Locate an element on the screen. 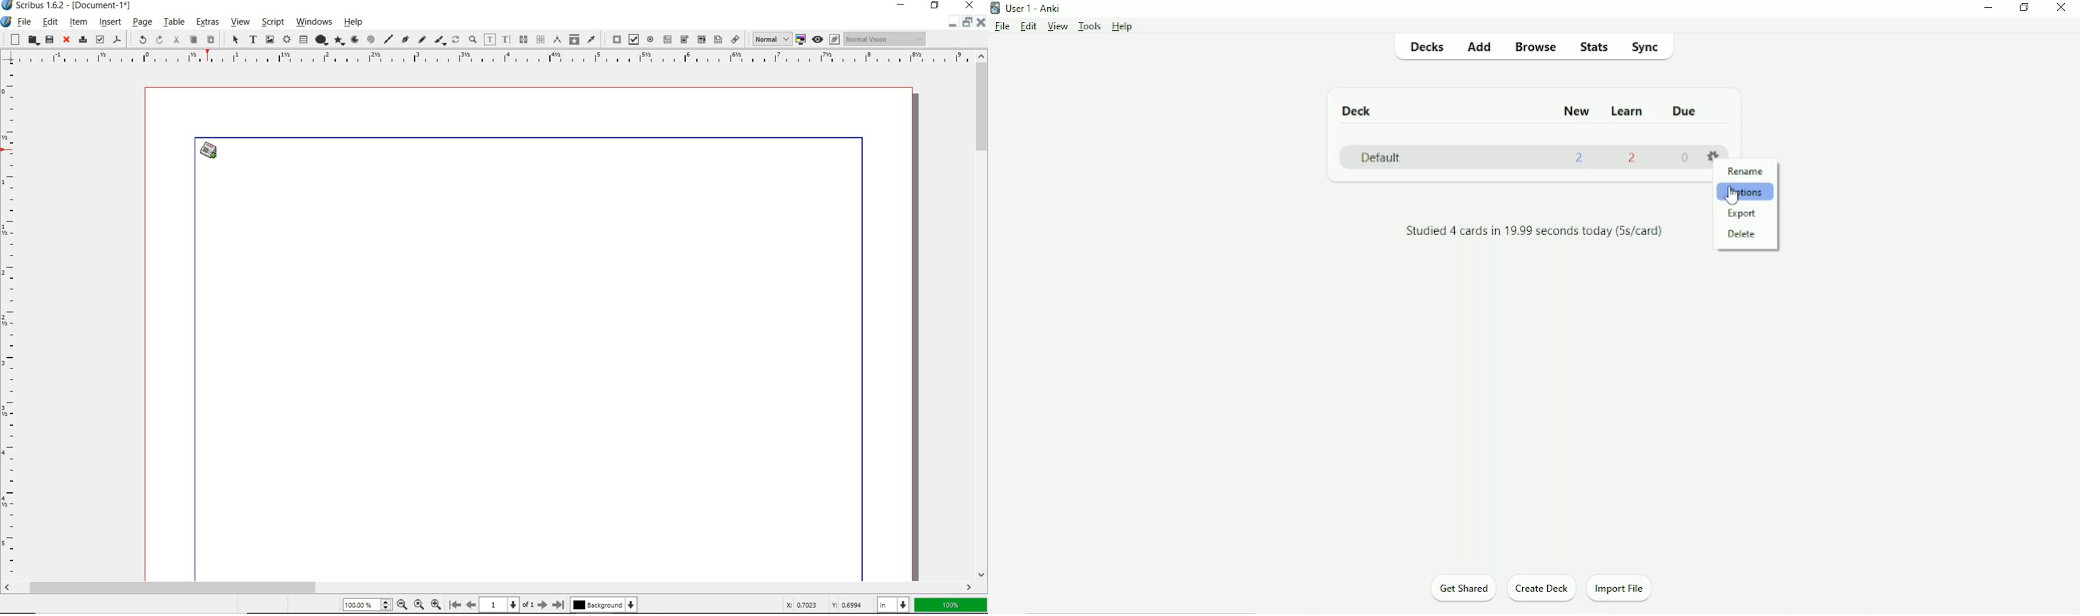  render frame is located at coordinates (285, 40).